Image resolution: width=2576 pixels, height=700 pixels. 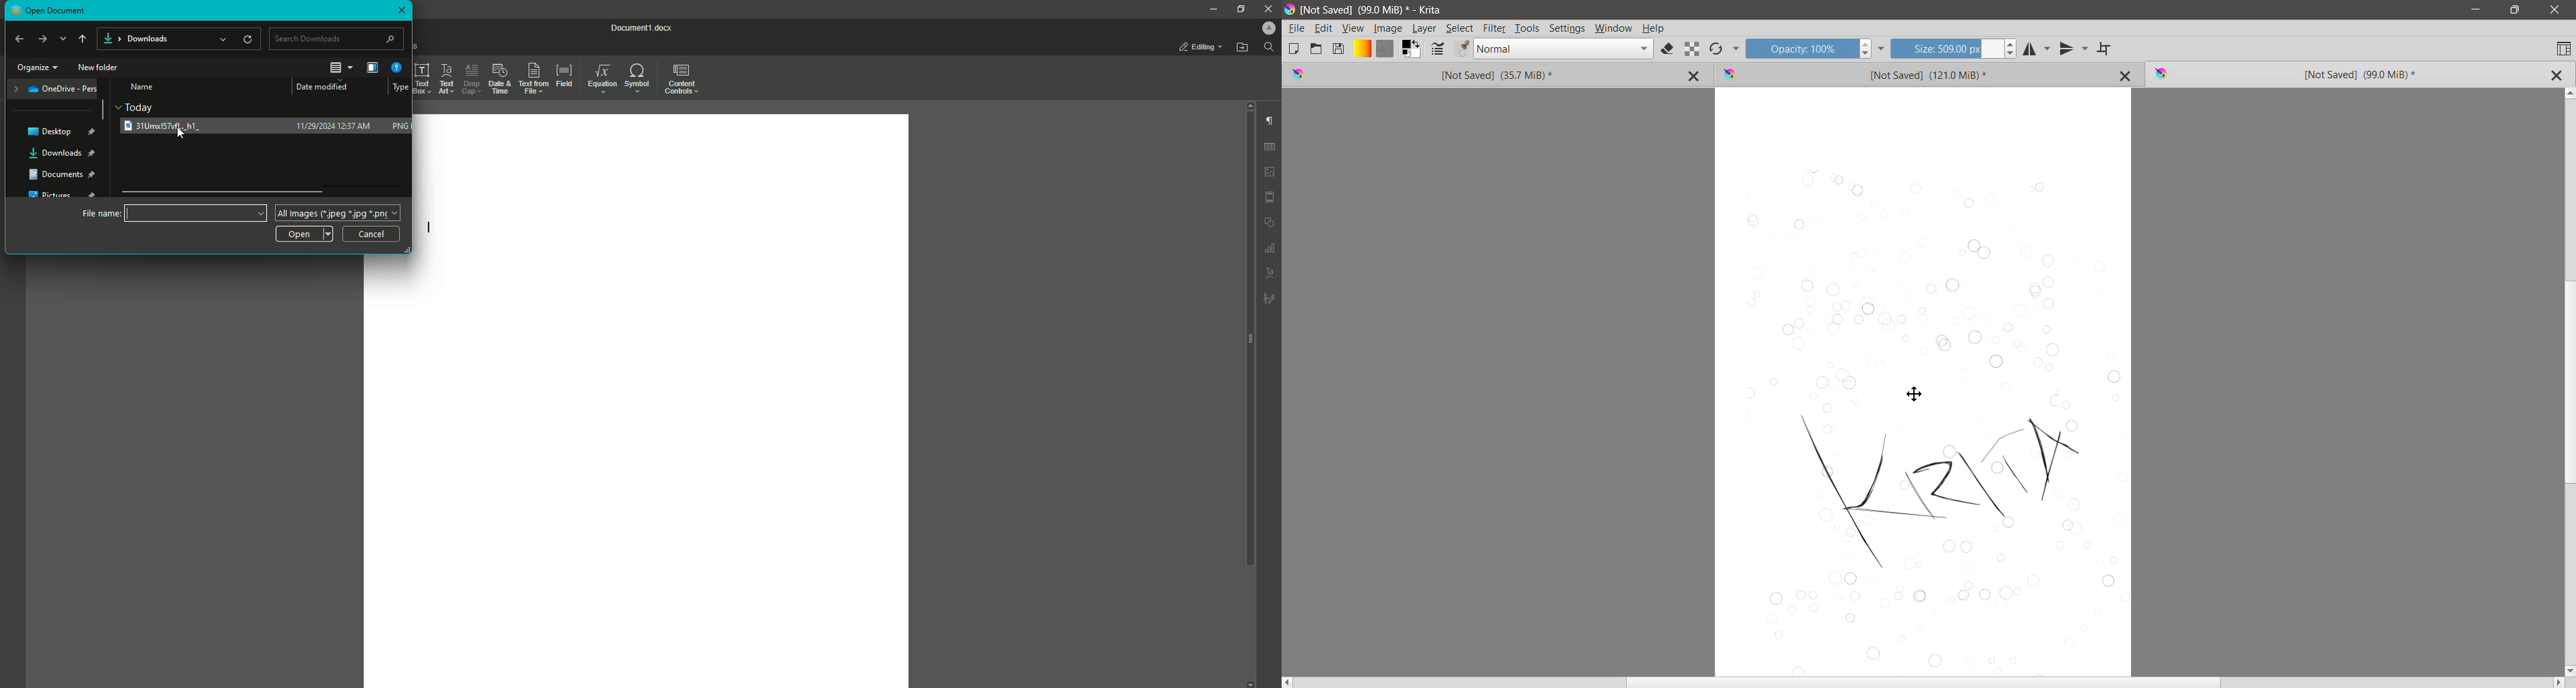 I want to click on Open From File, so click(x=1241, y=48).